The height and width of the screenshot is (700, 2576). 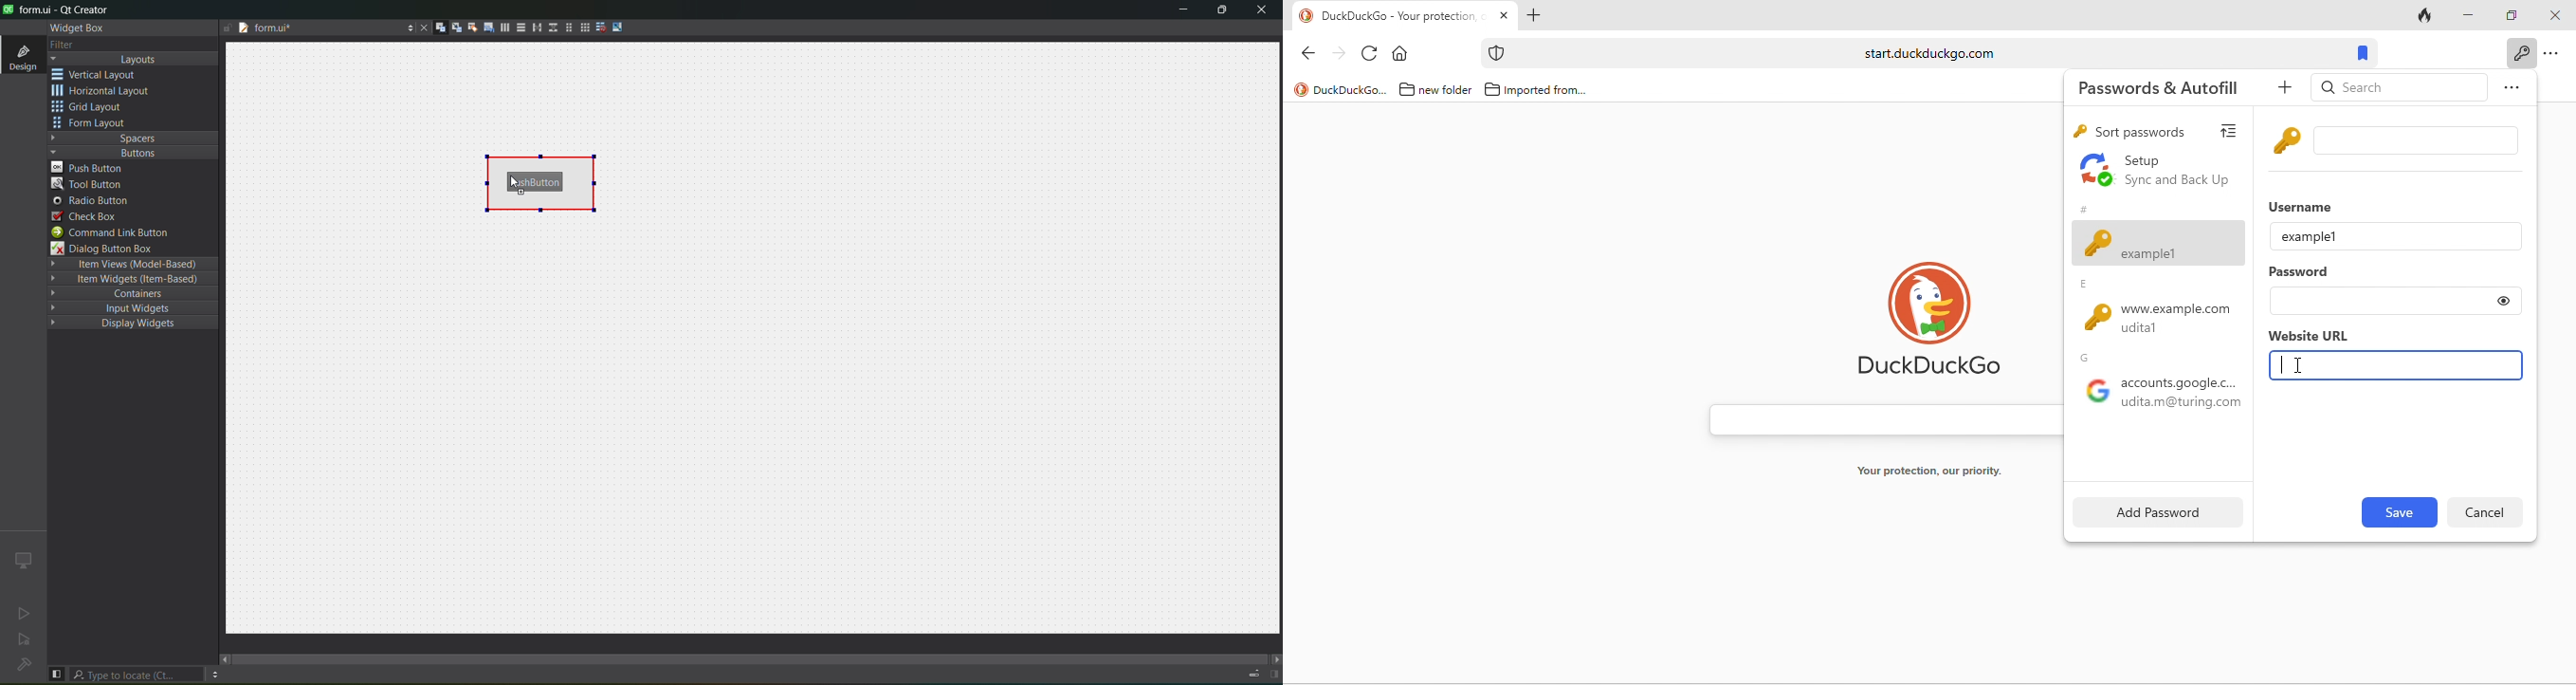 I want to click on move left, so click(x=225, y=659).